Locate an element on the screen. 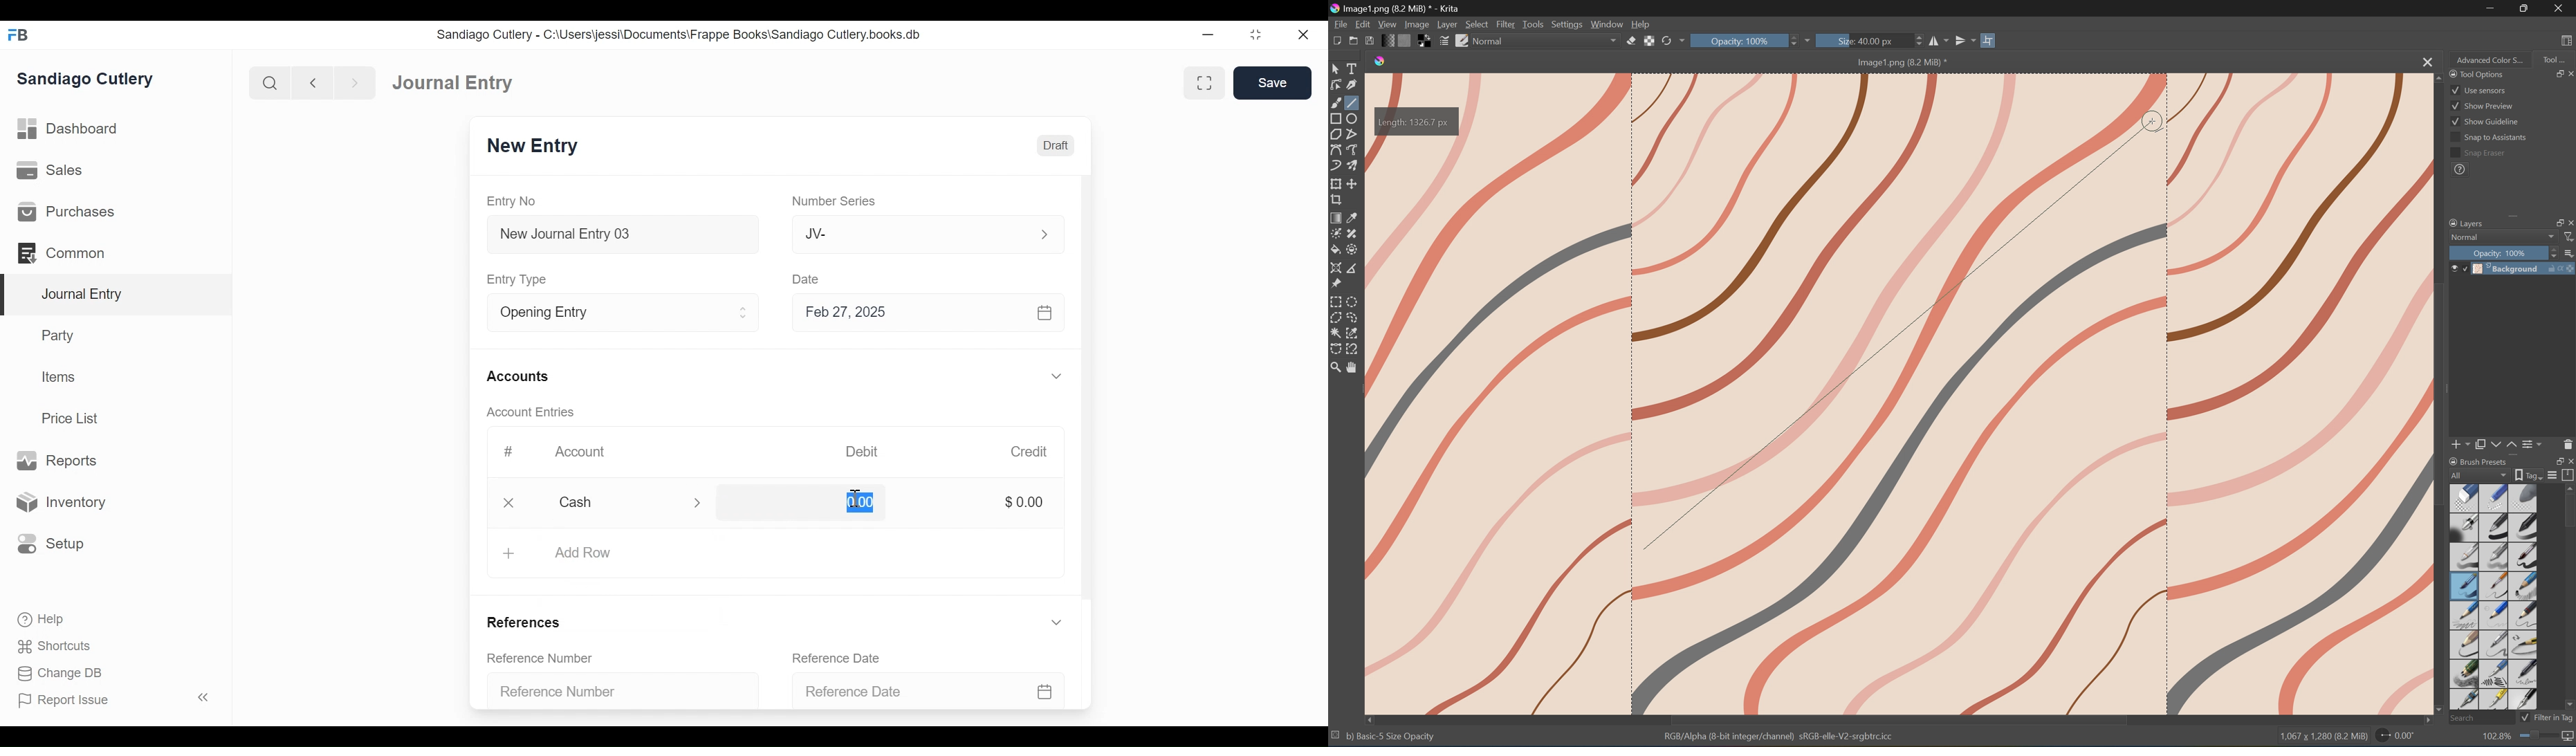 This screenshot has height=756, width=2576. Close is located at coordinates (2559, 8).